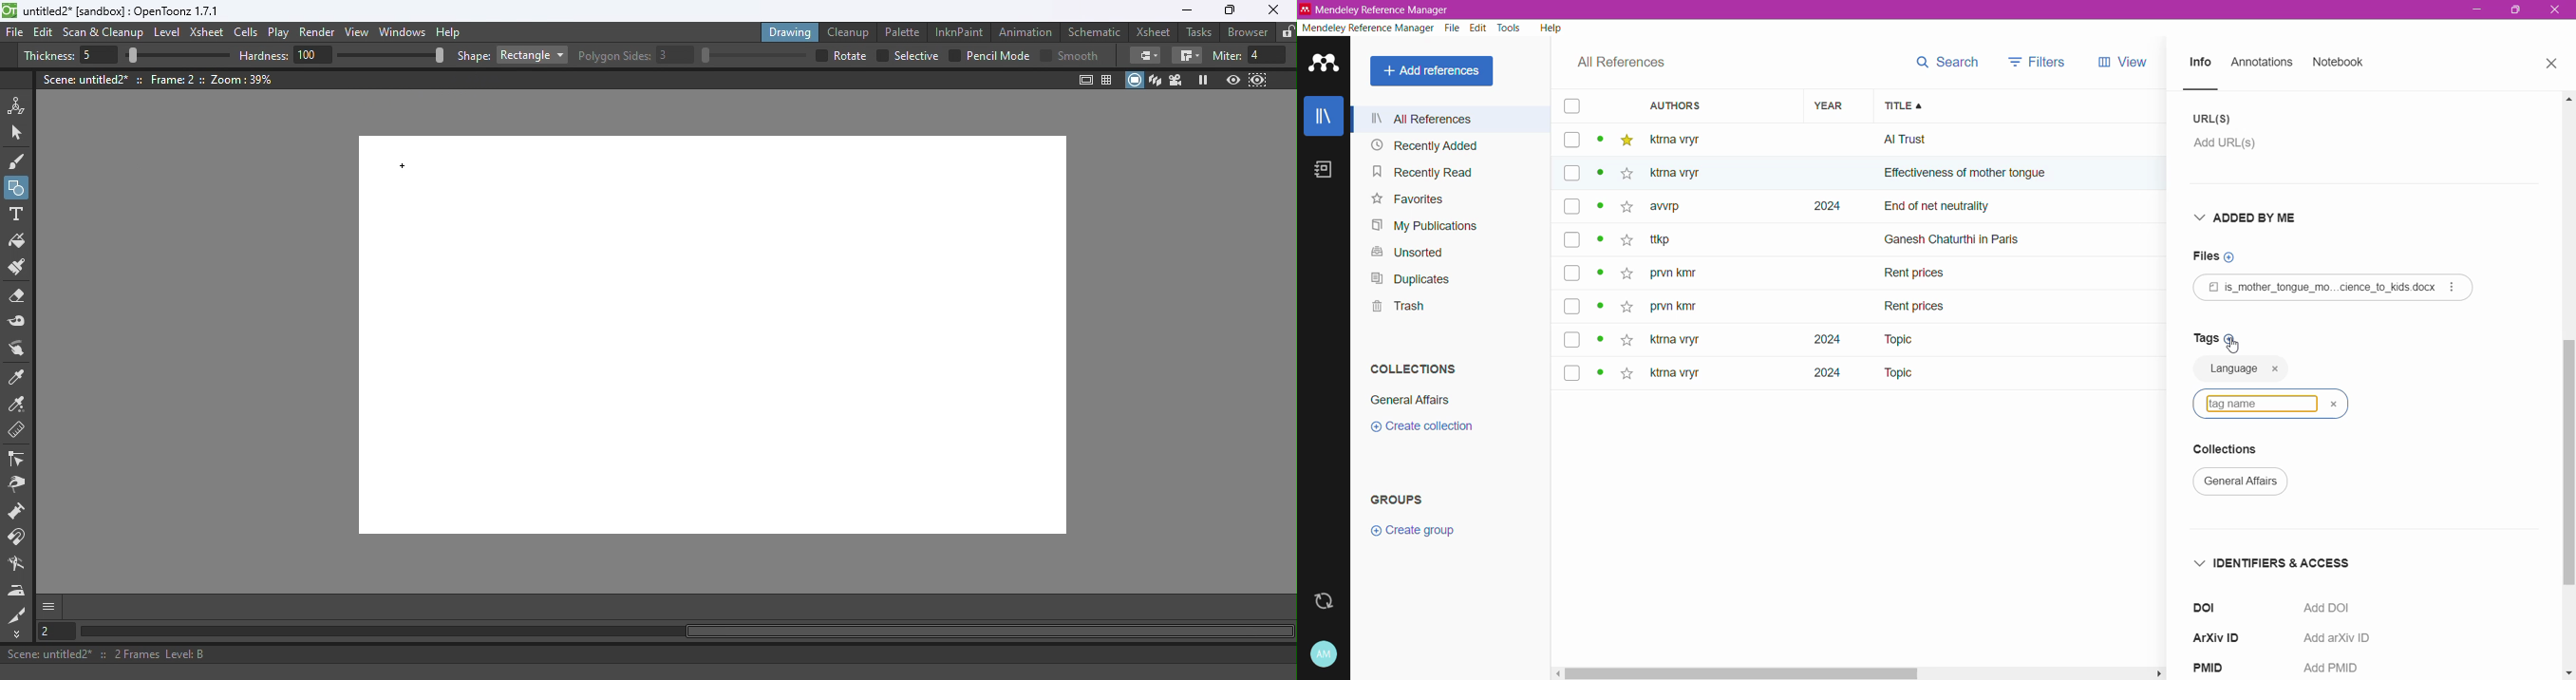 This screenshot has width=2576, height=700. Describe the element at coordinates (1571, 174) in the screenshot. I see `box` at that location.